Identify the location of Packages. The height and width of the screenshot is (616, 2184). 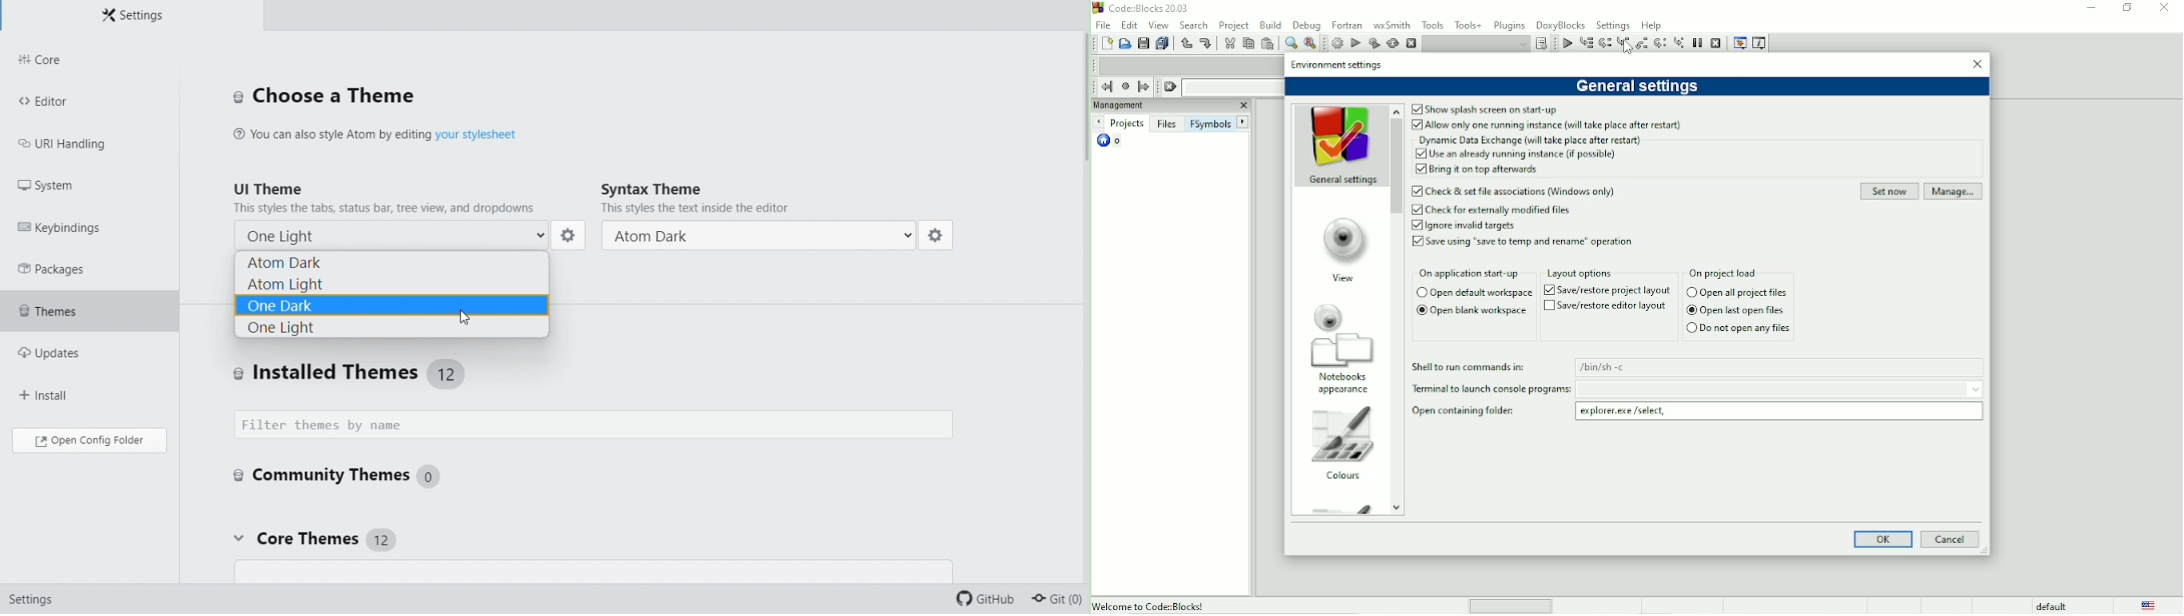
(57, 269).